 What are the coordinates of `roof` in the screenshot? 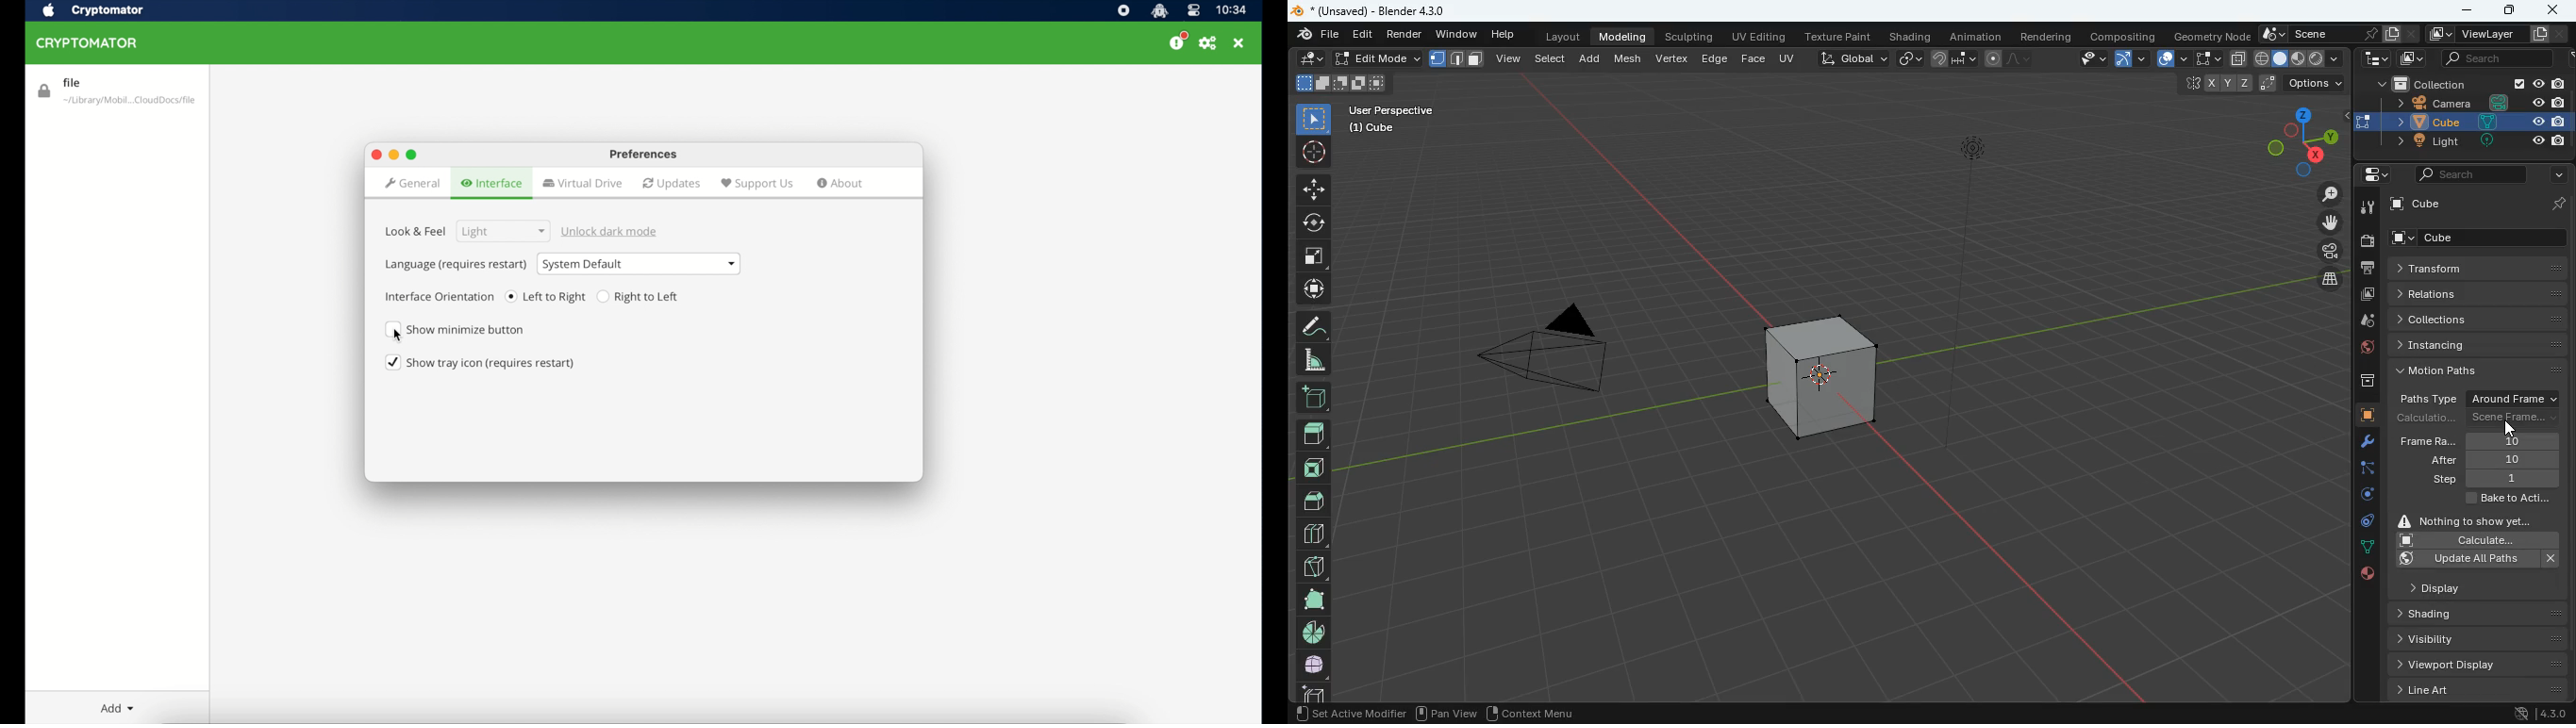 It's located at (1316, 501).